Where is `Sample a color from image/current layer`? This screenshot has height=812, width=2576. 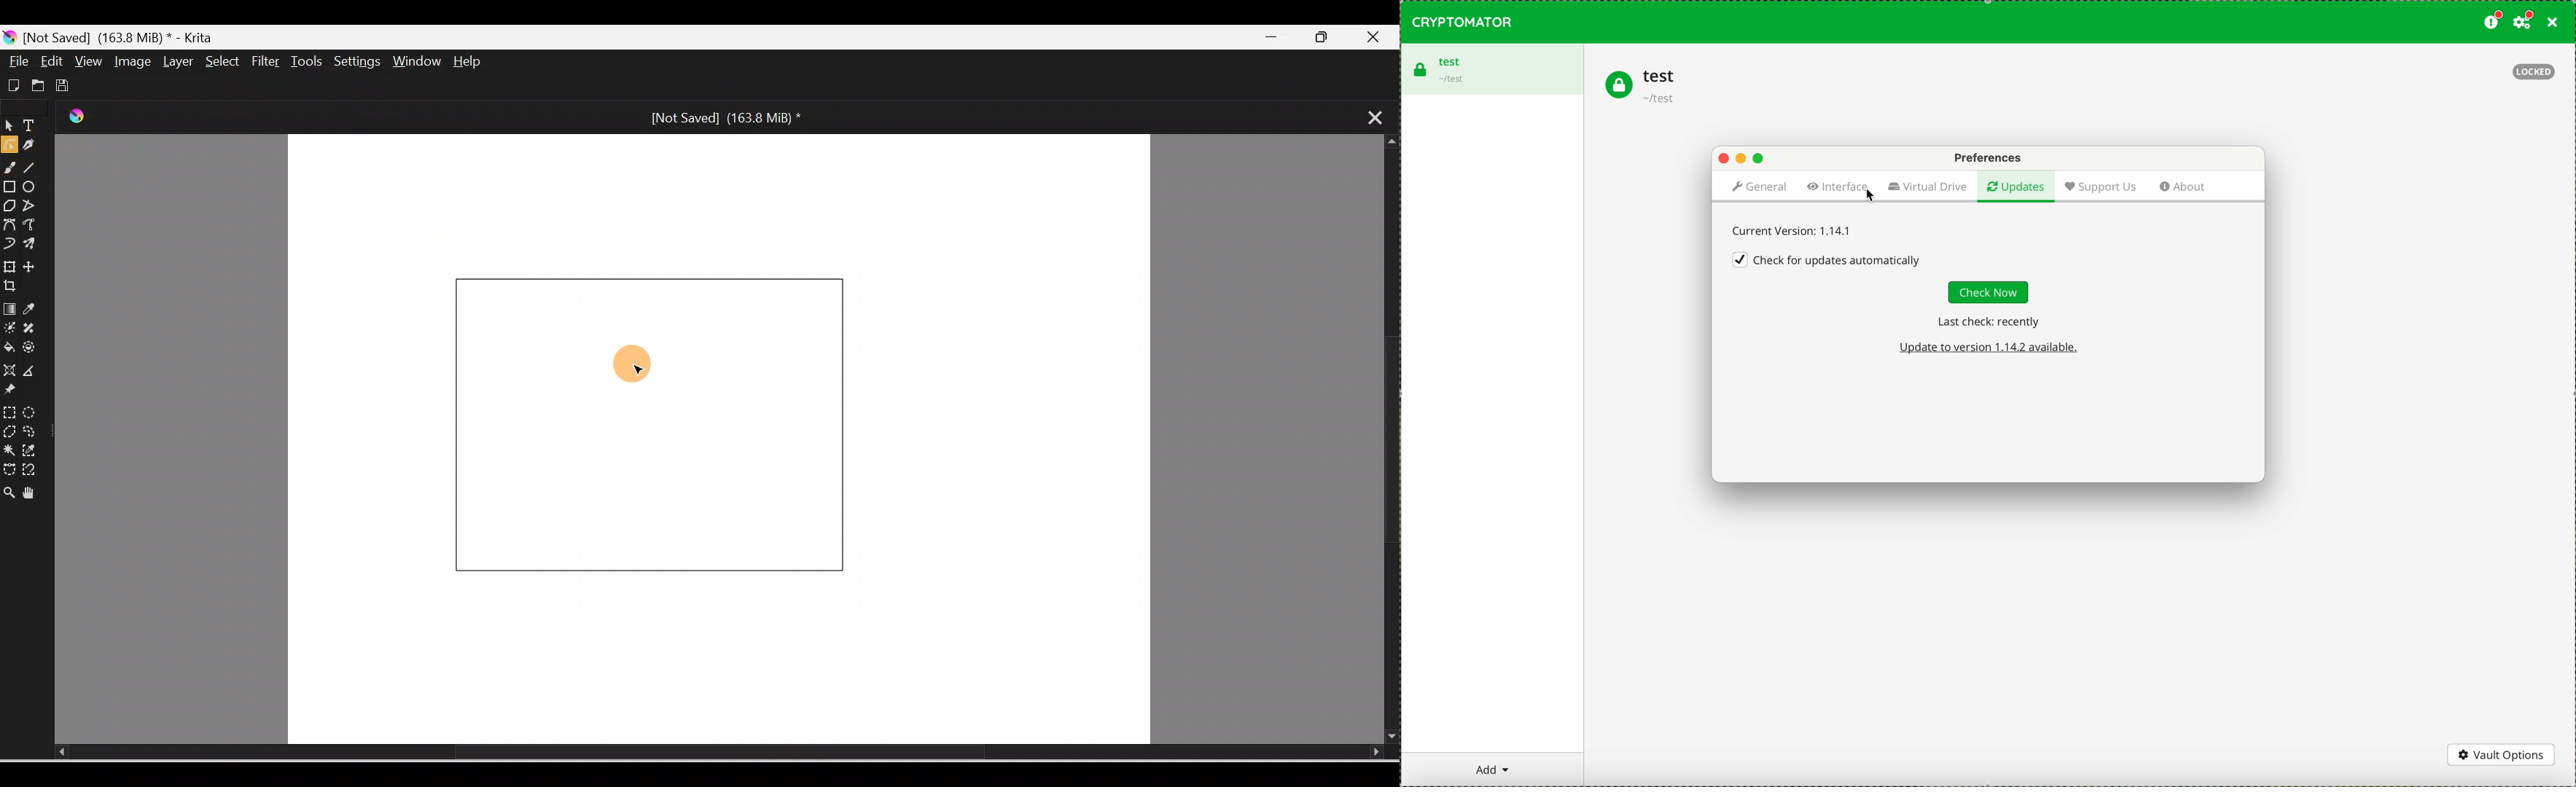 Sample a color from image/current layer is located at coordinates (34, 310).